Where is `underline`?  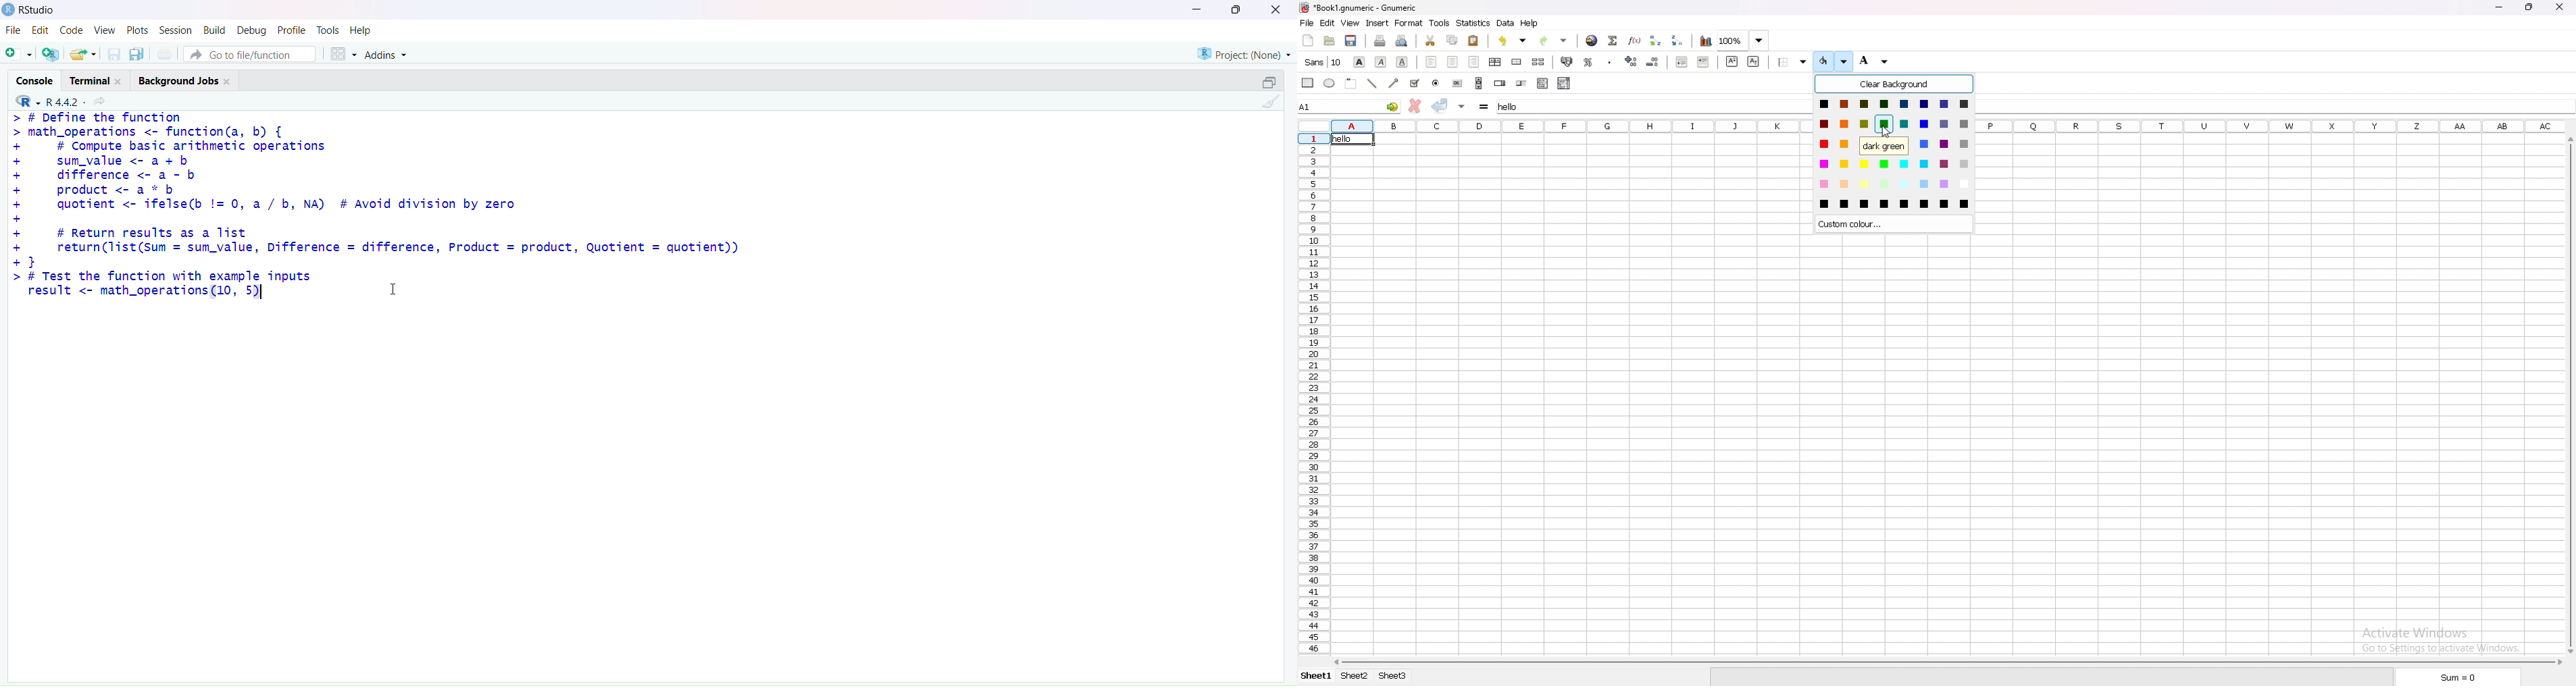 underline is located at coordinates (1402, 62).